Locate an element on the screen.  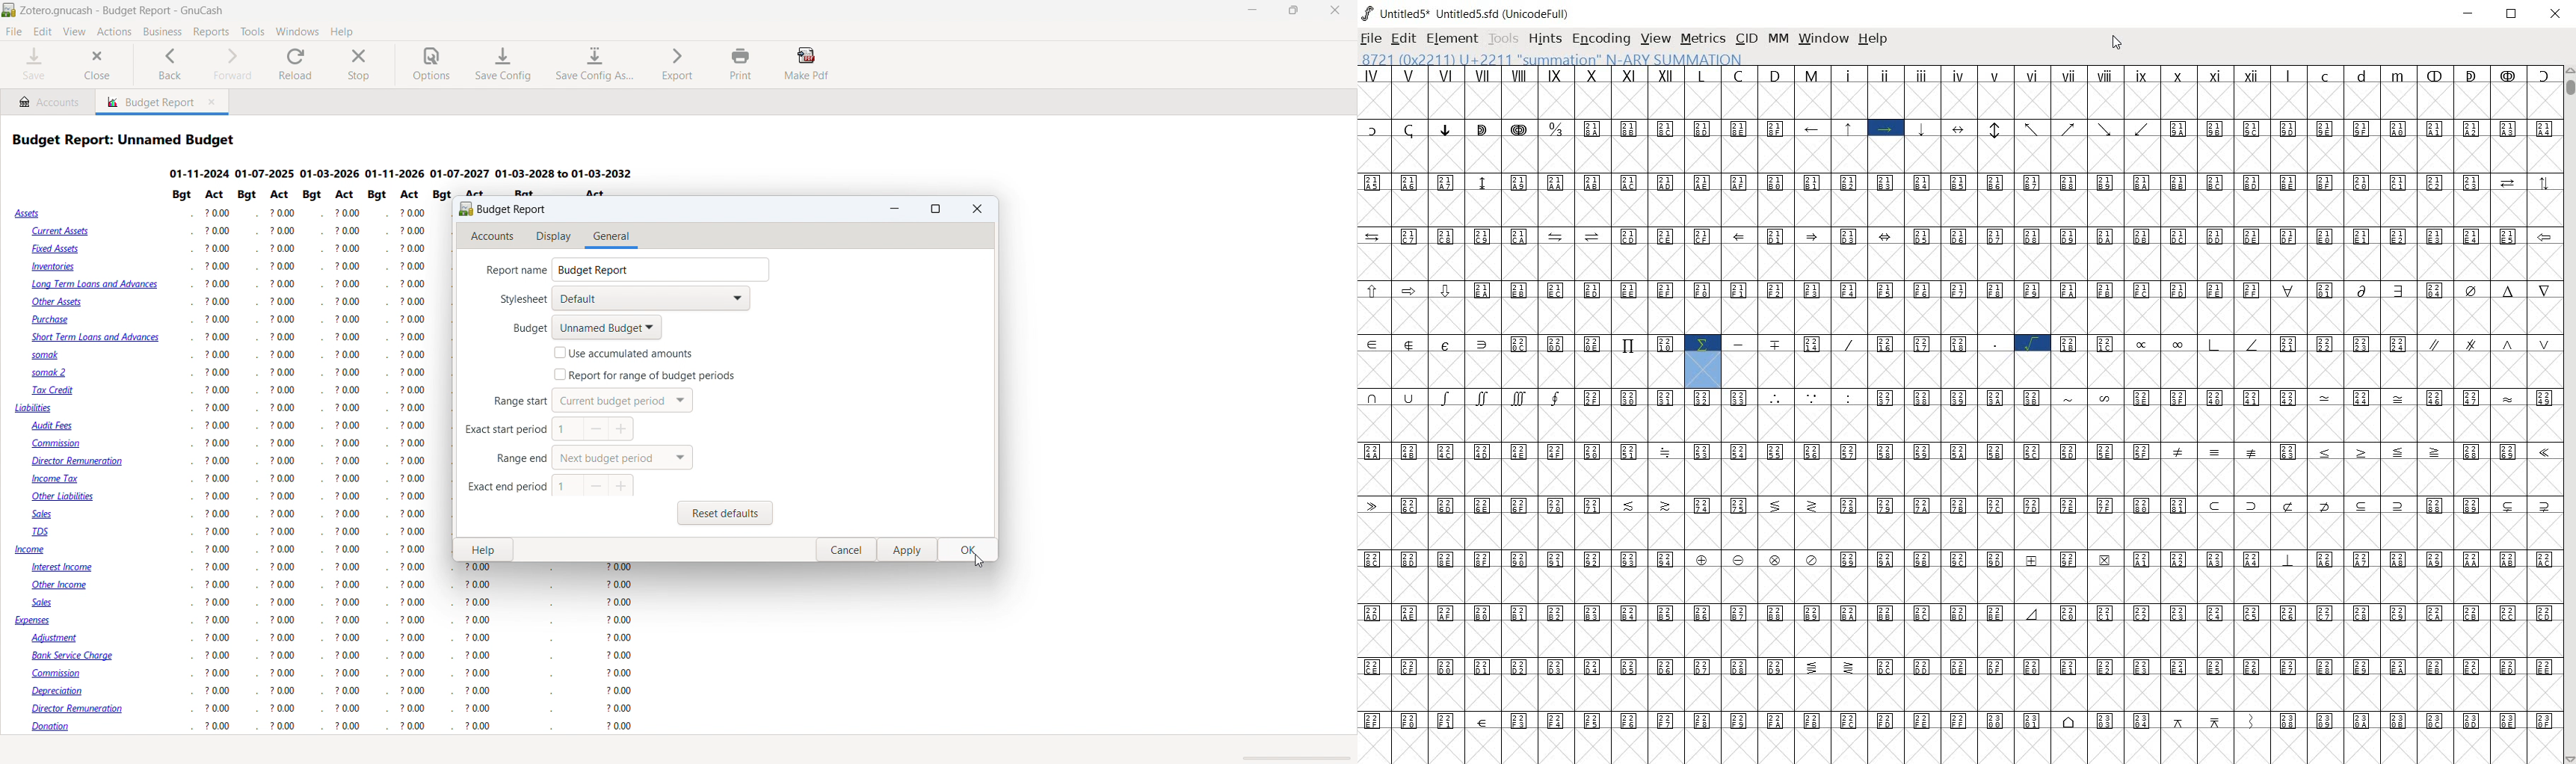
Exact end period is located at coordinates (504, 487).